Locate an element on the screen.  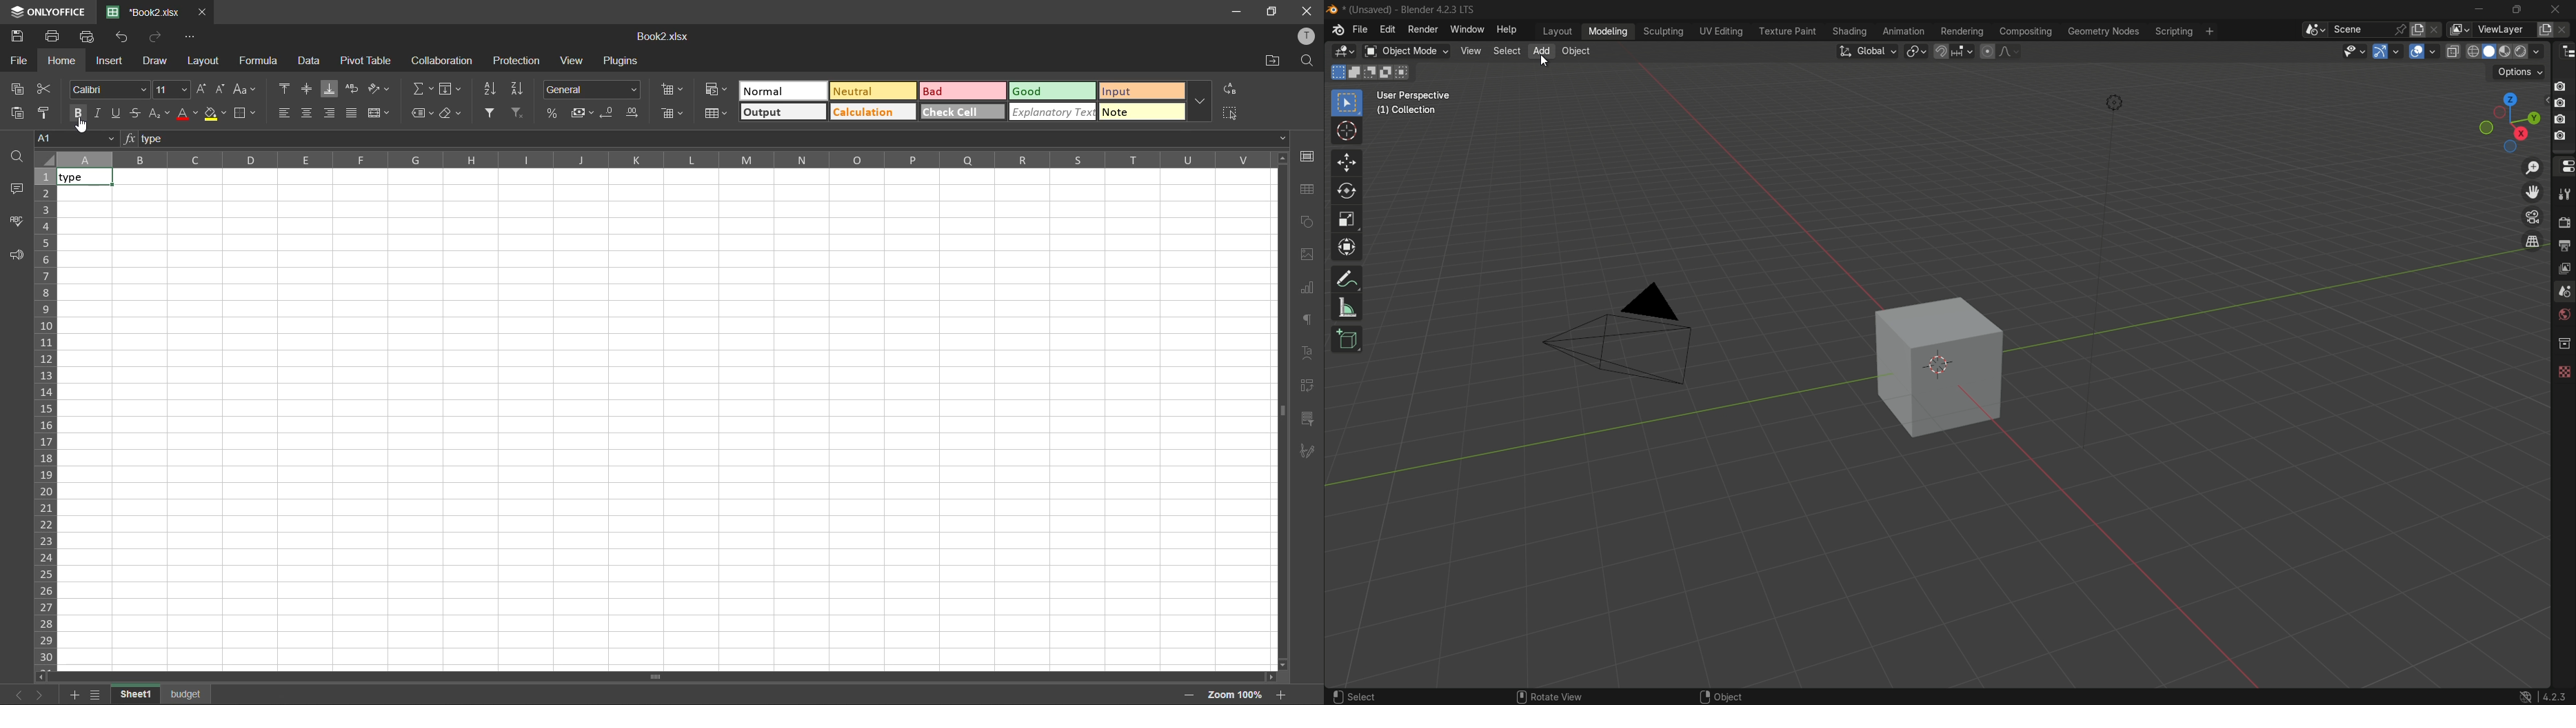
data is located at coordinates (313, 62).